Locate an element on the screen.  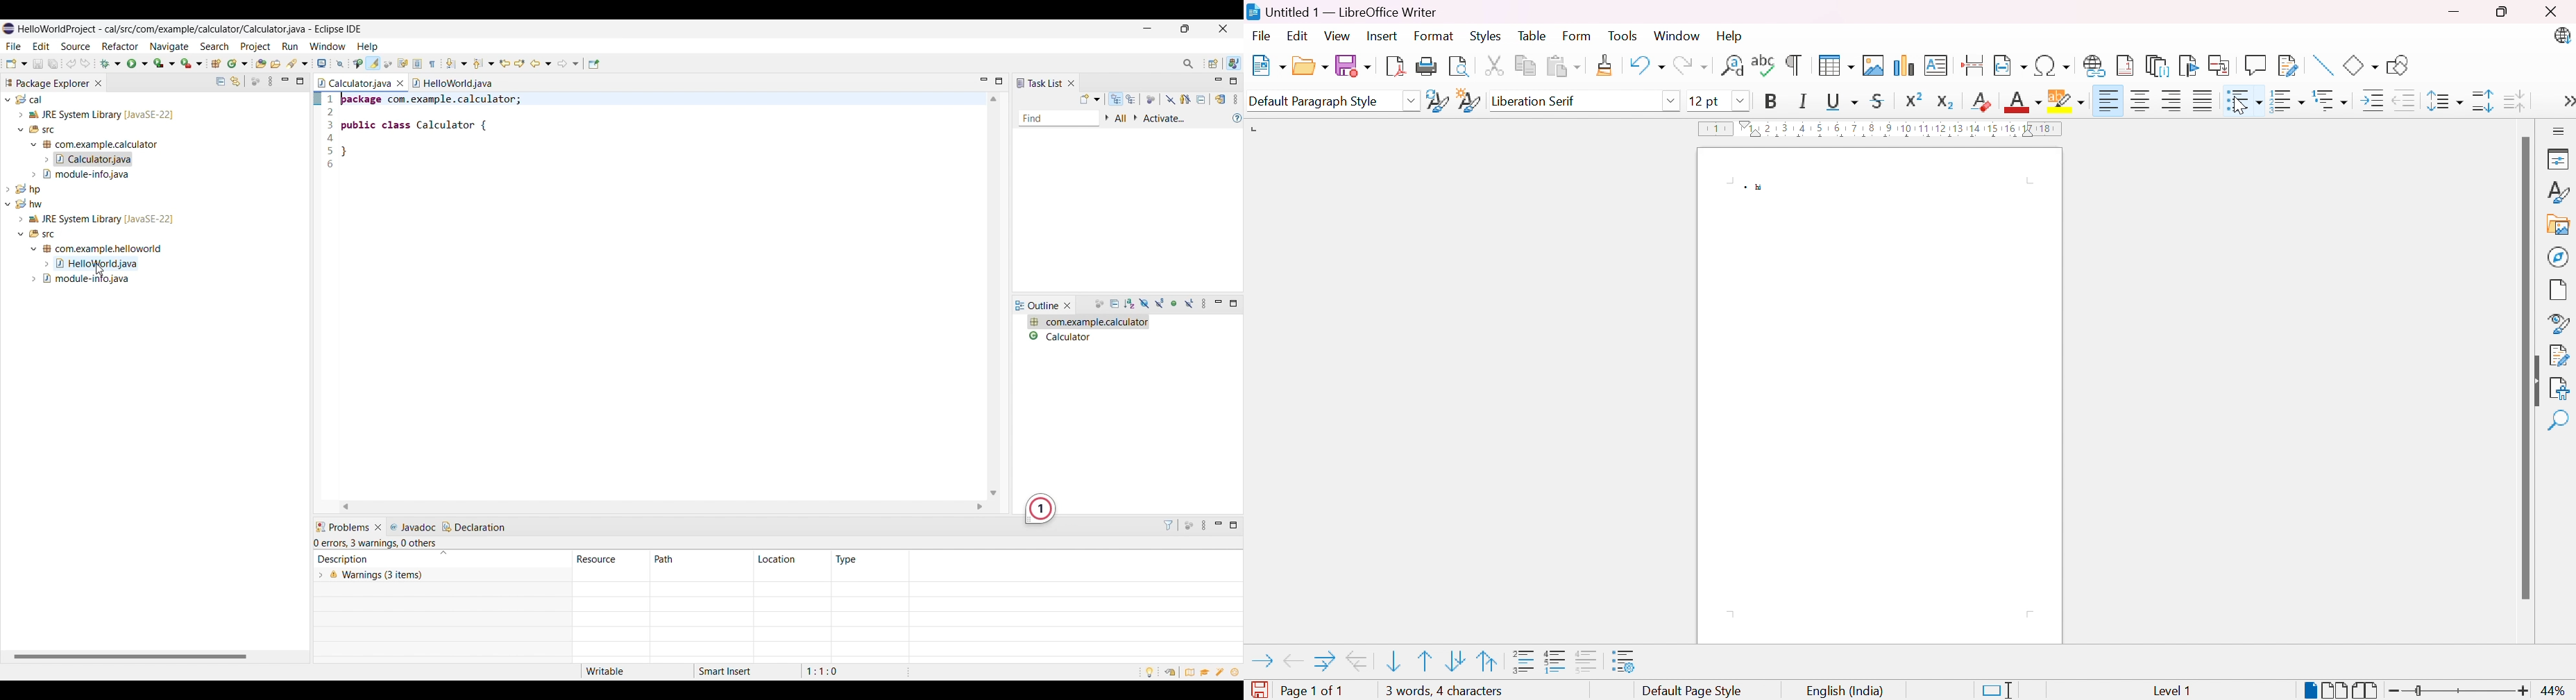
Decrease indent is located at coordinates (2403, 100).